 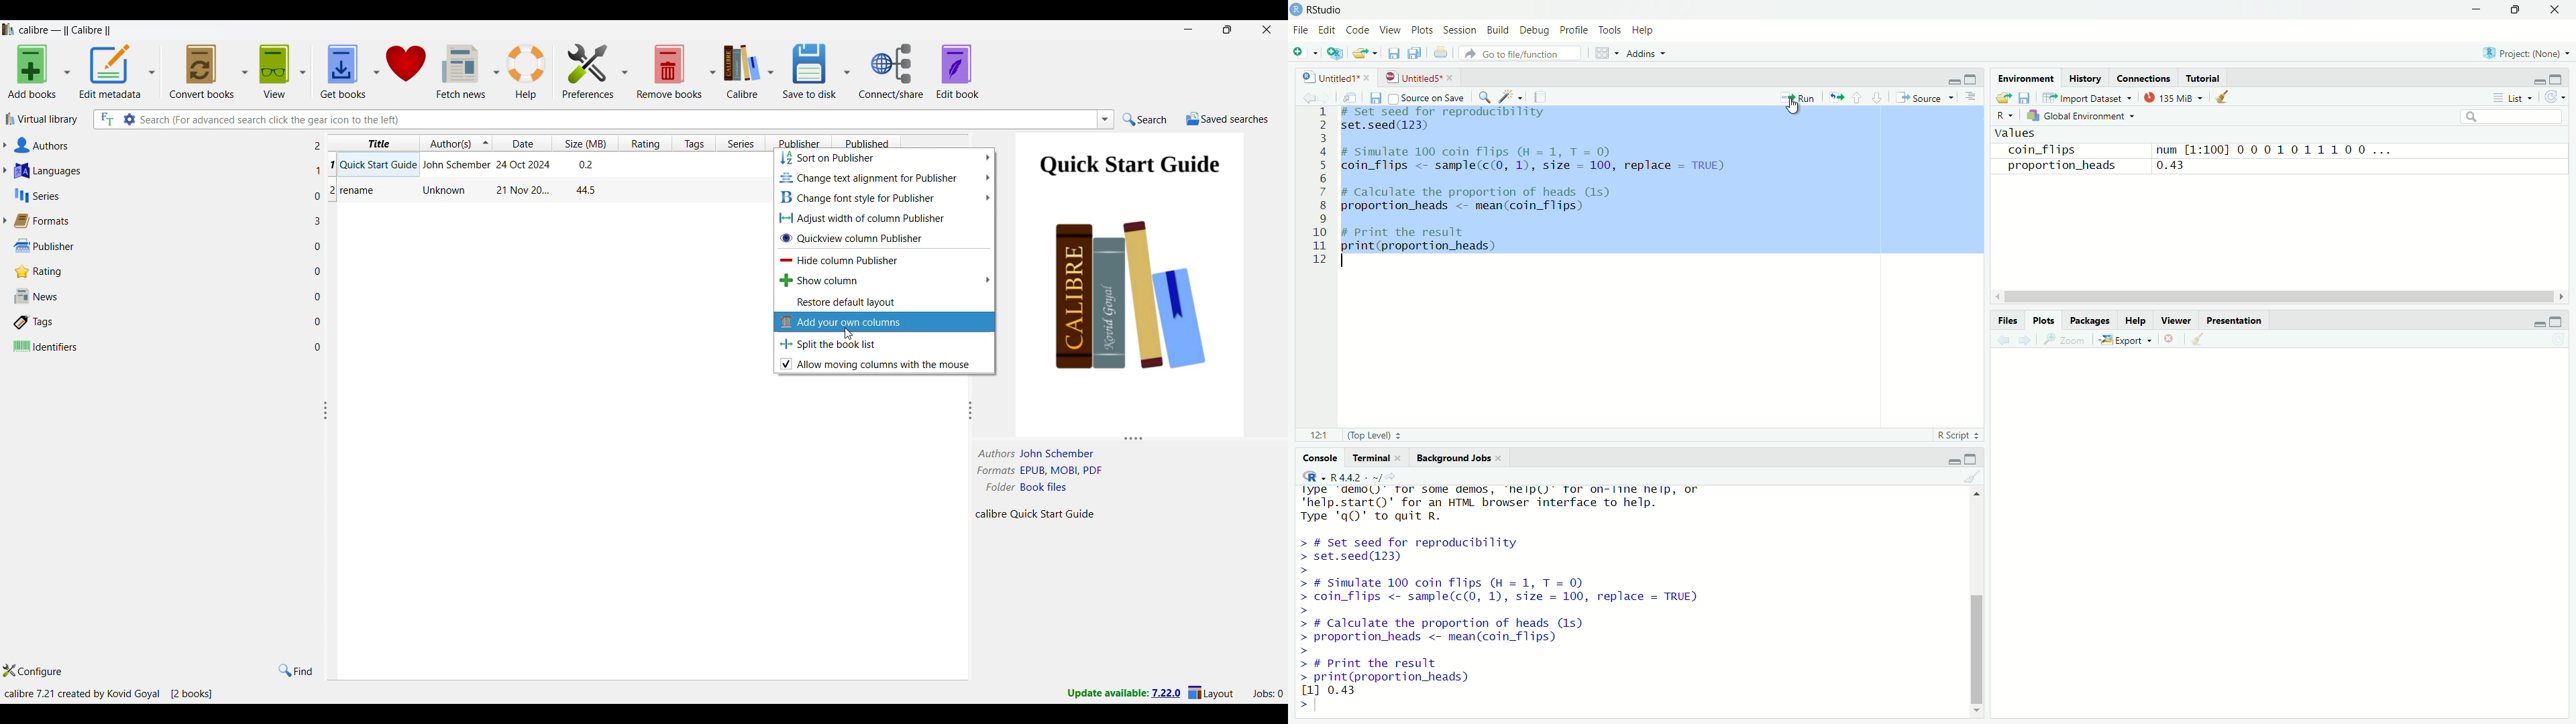 What do you see at coordinates (1960, 435) in the screenshot?
I see `R Script` at bounding box center [1960, 435].